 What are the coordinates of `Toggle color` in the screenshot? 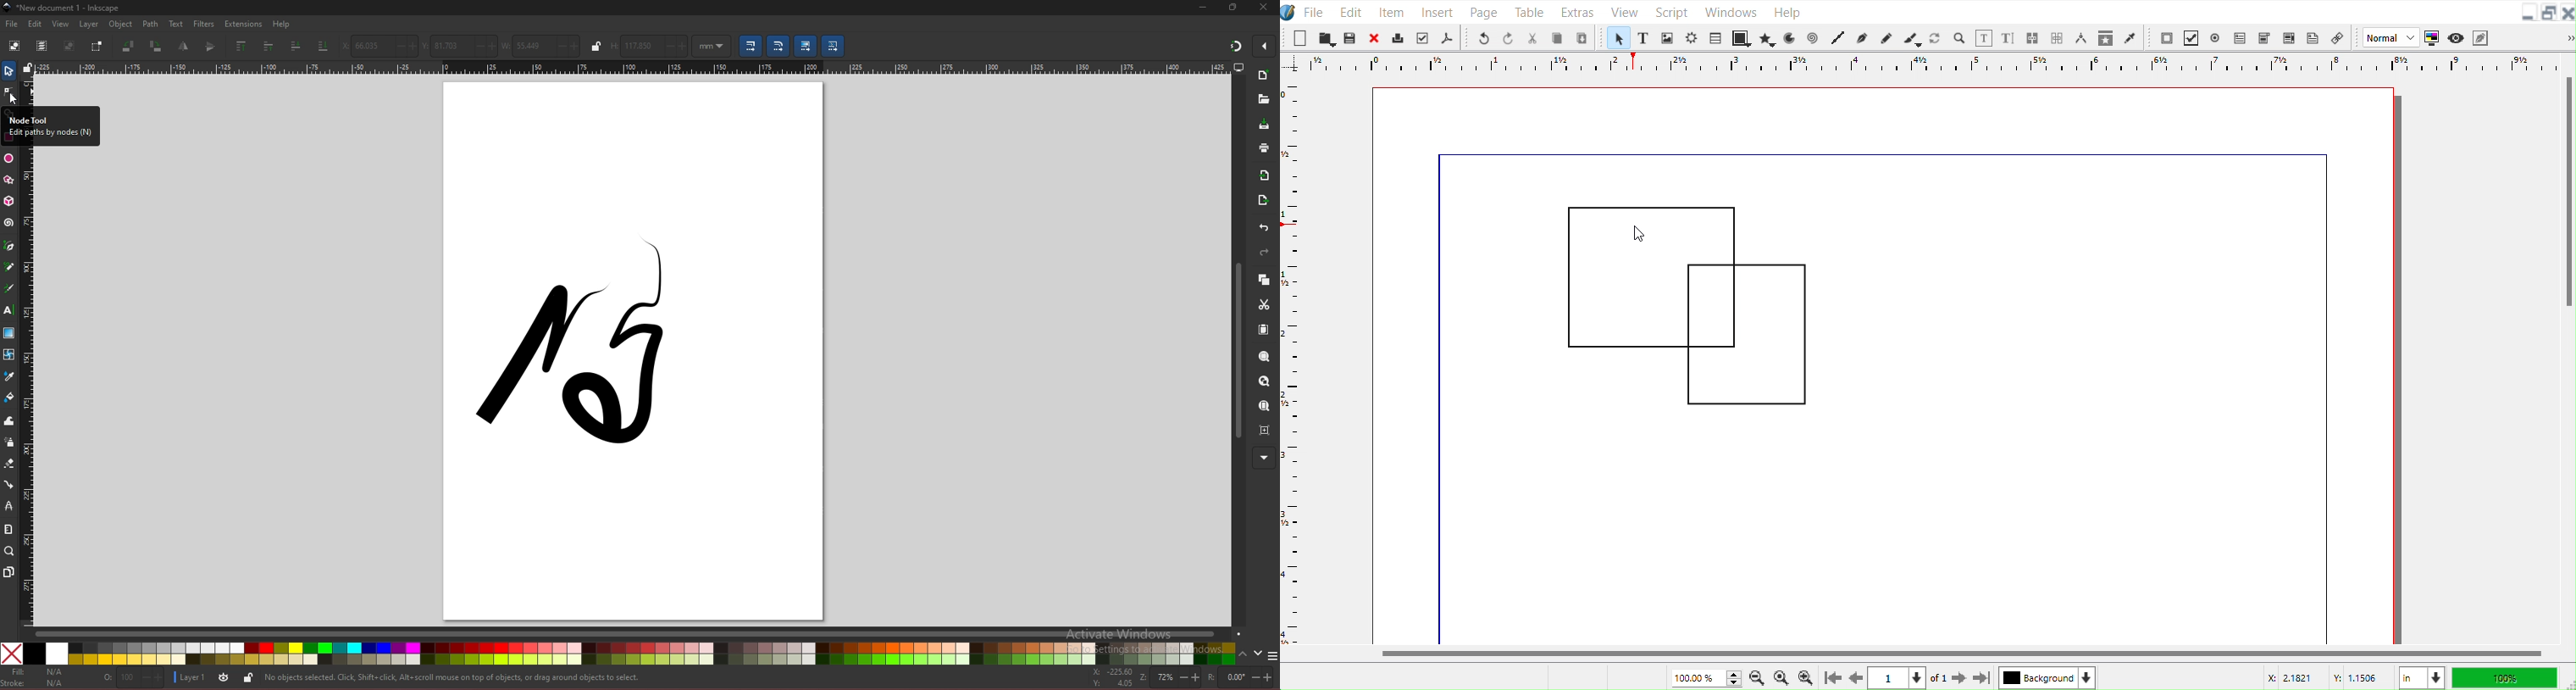 It's located at (2430, 38).